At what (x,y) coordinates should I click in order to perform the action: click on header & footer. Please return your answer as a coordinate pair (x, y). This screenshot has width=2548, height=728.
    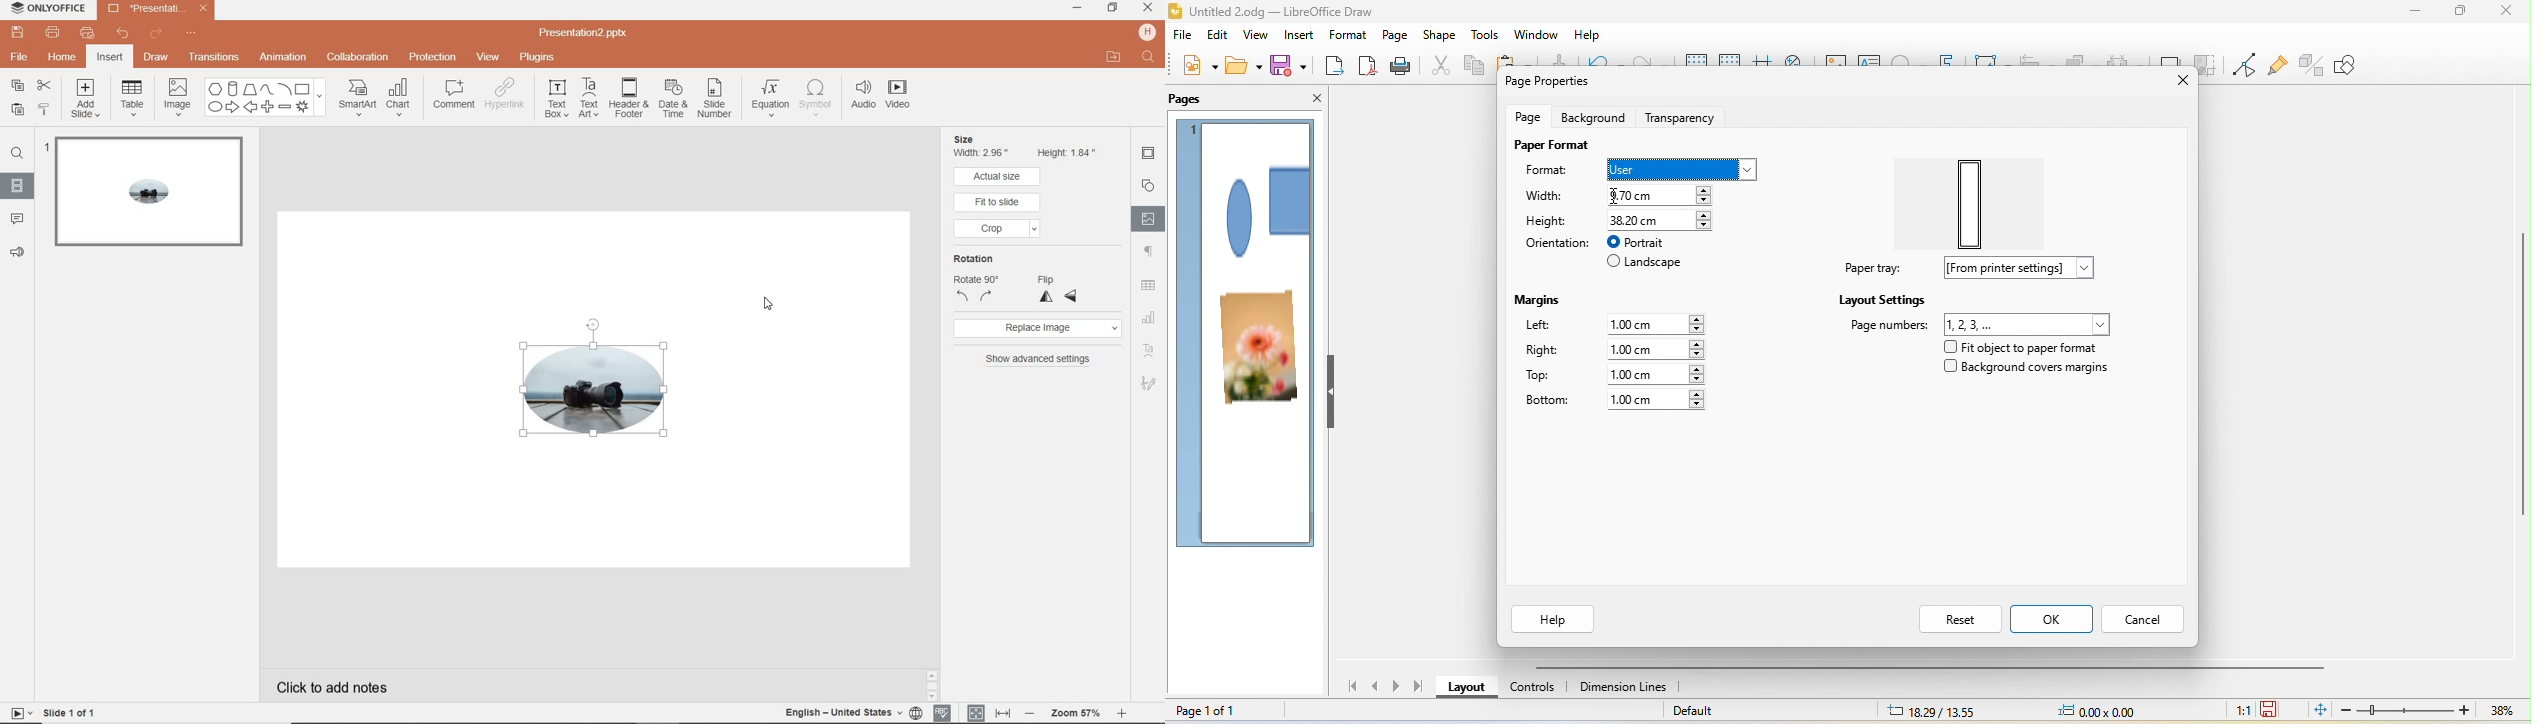
    Looking at the image, I should click on (630, 102).